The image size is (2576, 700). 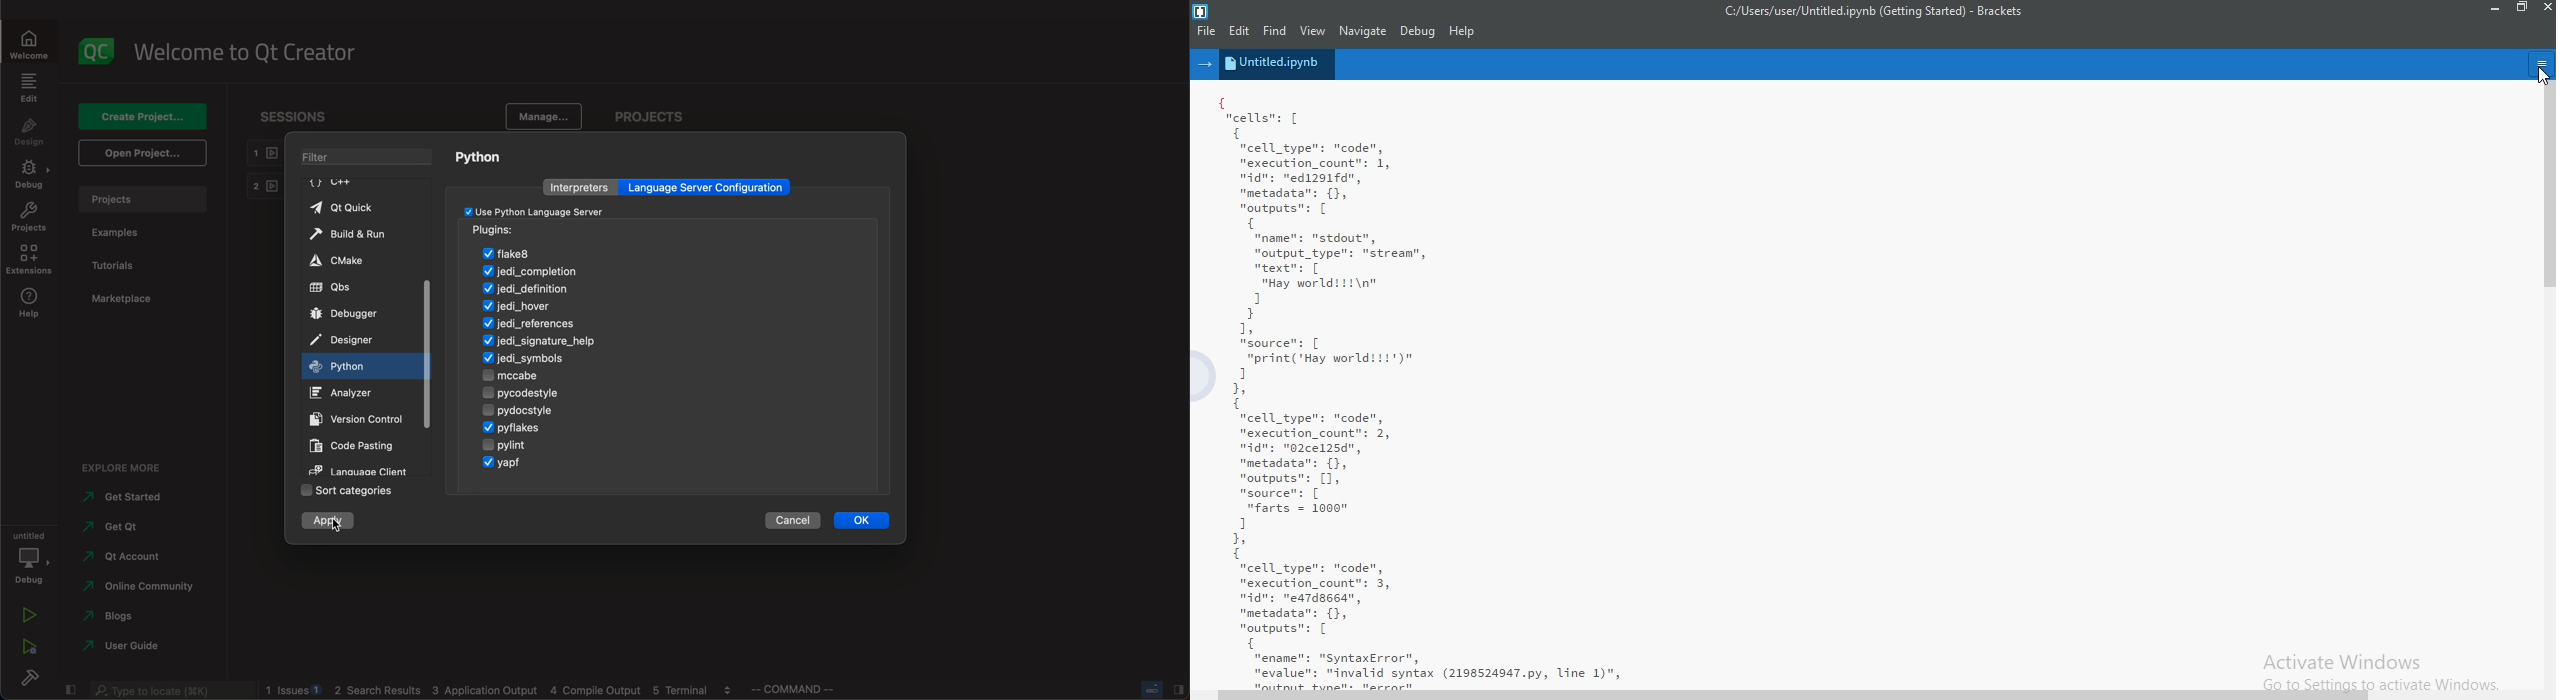 I want to click on projects, so click(x=649, y=115).